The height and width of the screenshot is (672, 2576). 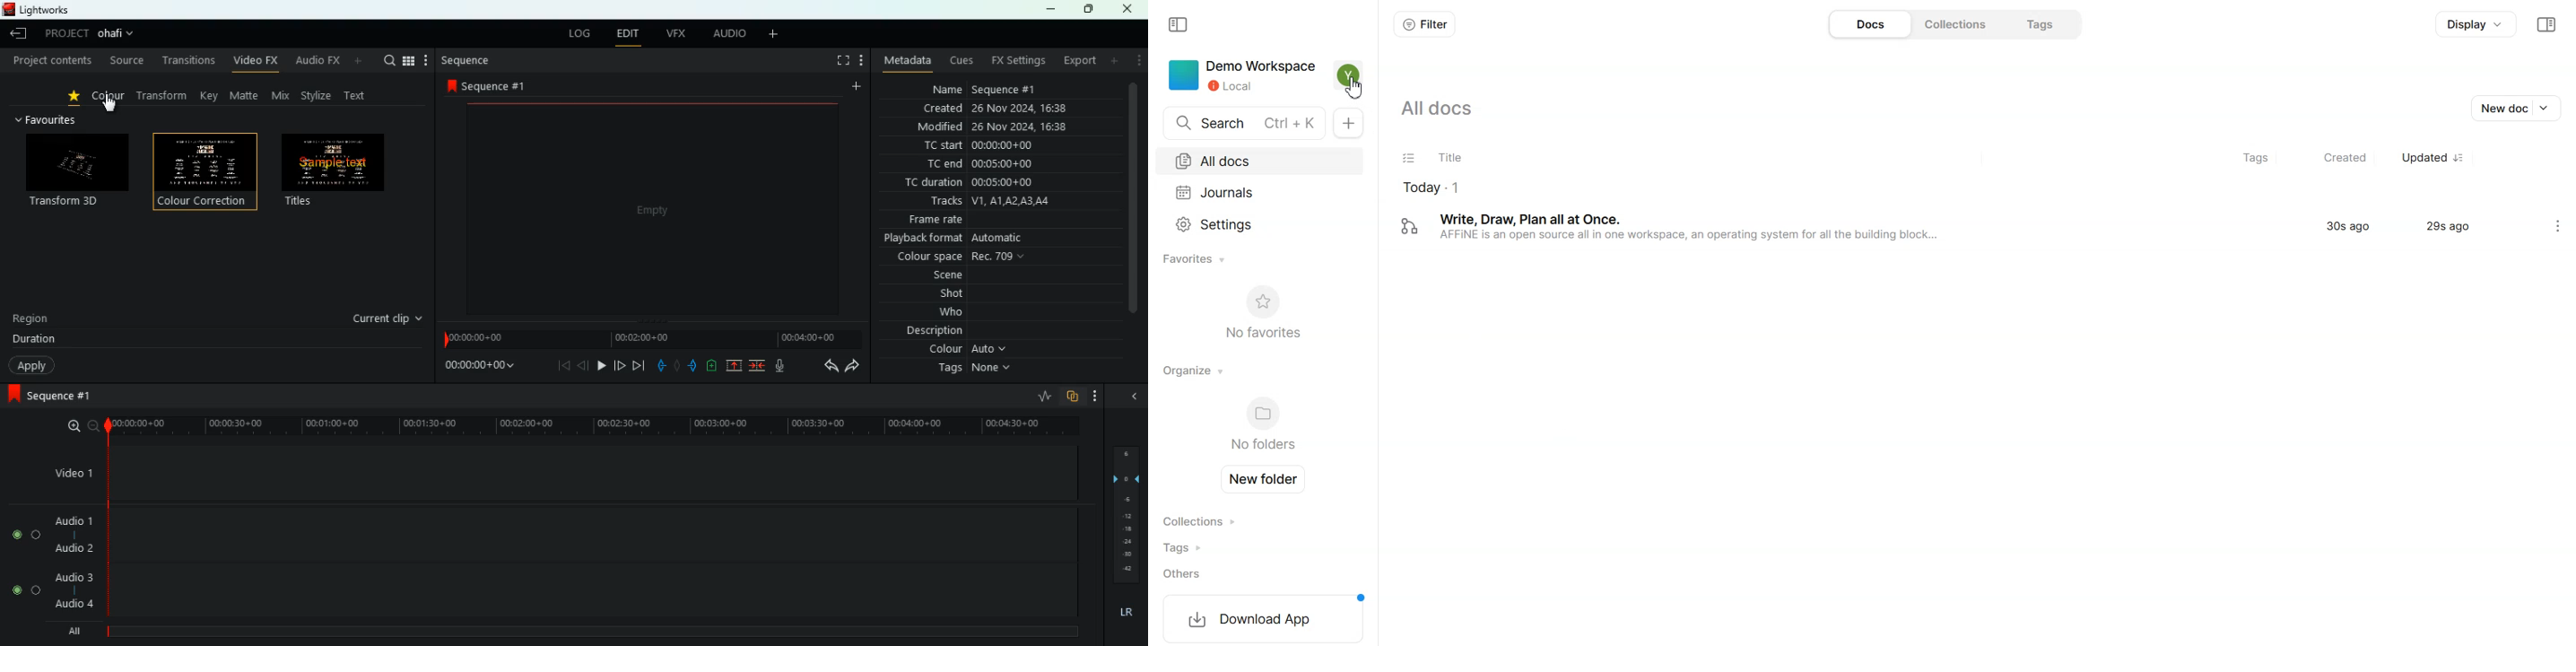 I want to click on source, so click(x=126, y=60).